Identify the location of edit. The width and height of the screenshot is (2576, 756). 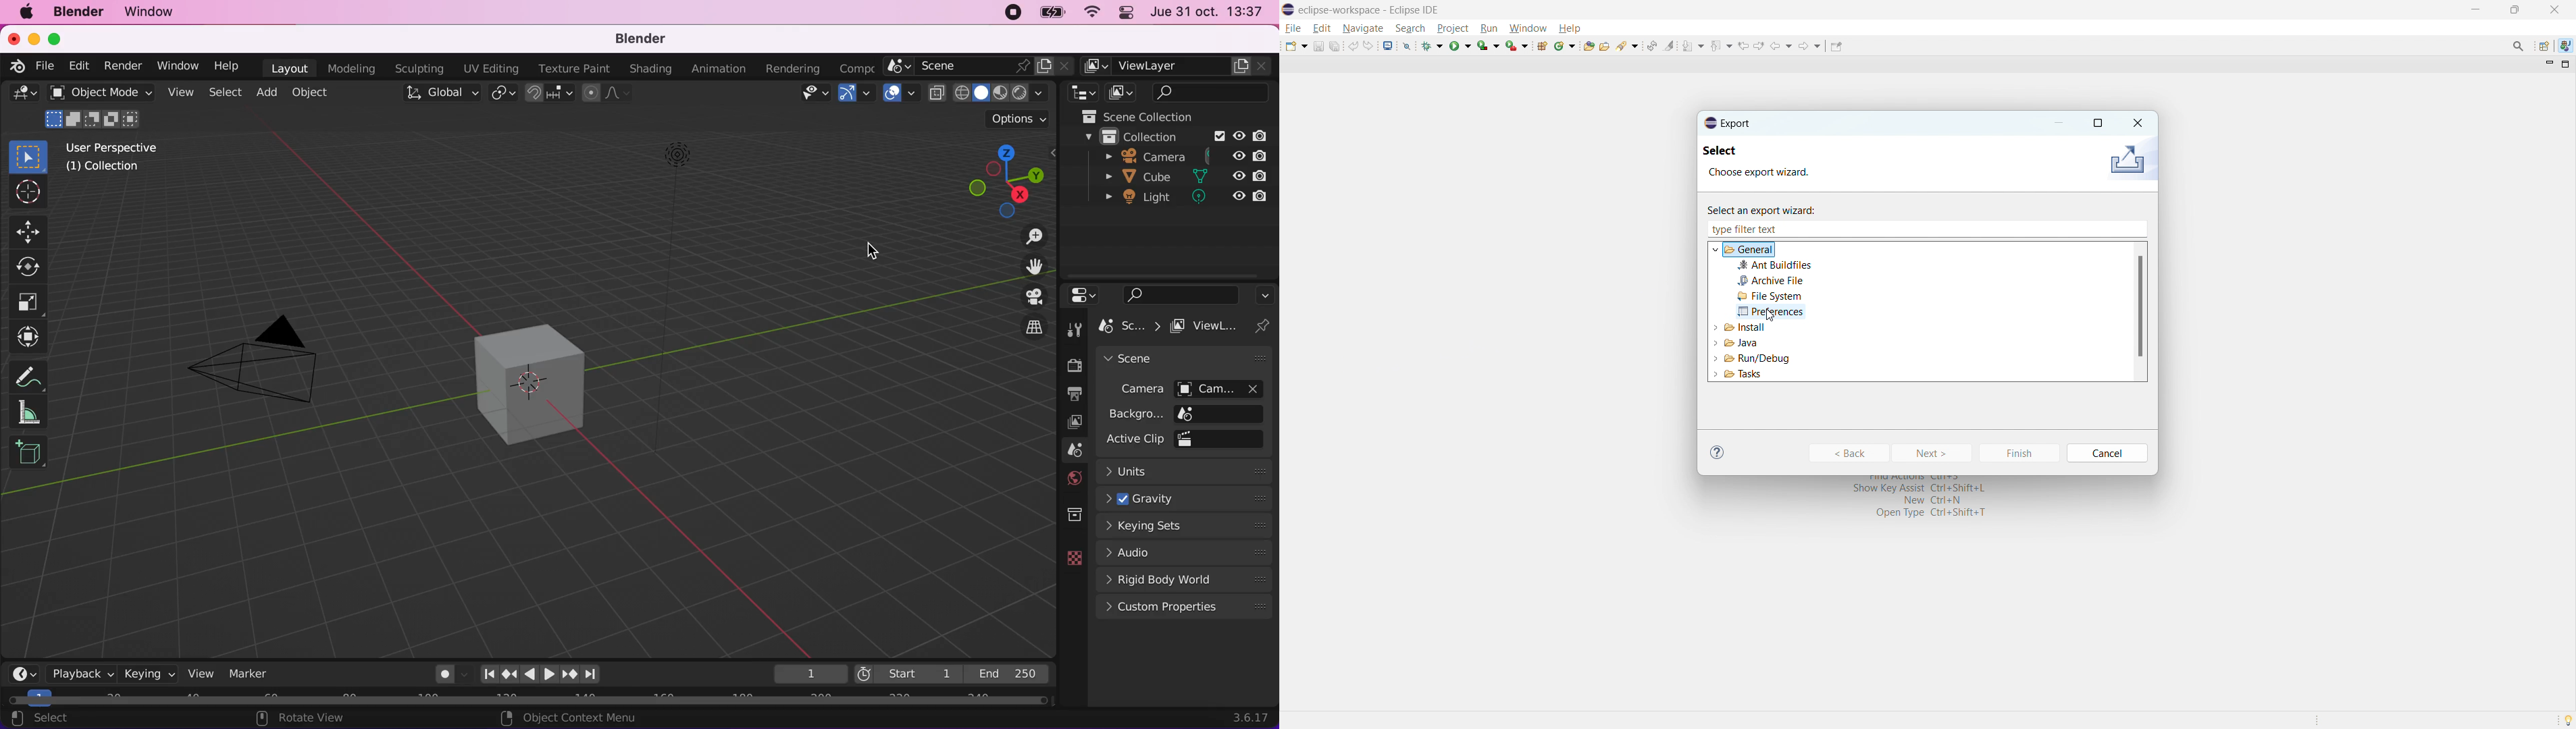
(80, 64).